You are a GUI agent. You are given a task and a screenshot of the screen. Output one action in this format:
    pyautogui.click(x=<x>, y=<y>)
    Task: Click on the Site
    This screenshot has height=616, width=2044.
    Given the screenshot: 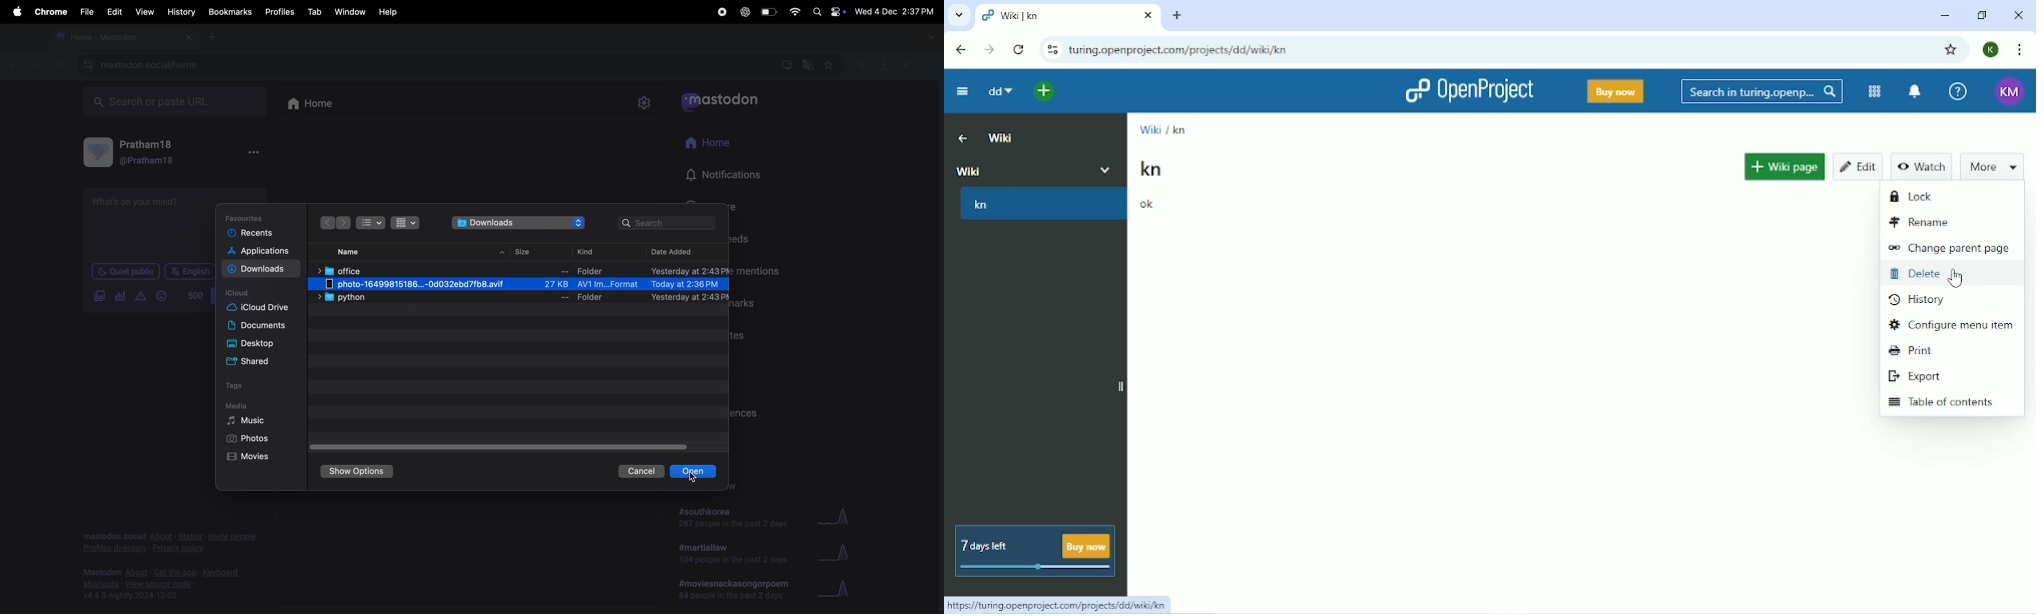 What is the action you would take?
    pyautogui.click(x=1180, y=50)
    